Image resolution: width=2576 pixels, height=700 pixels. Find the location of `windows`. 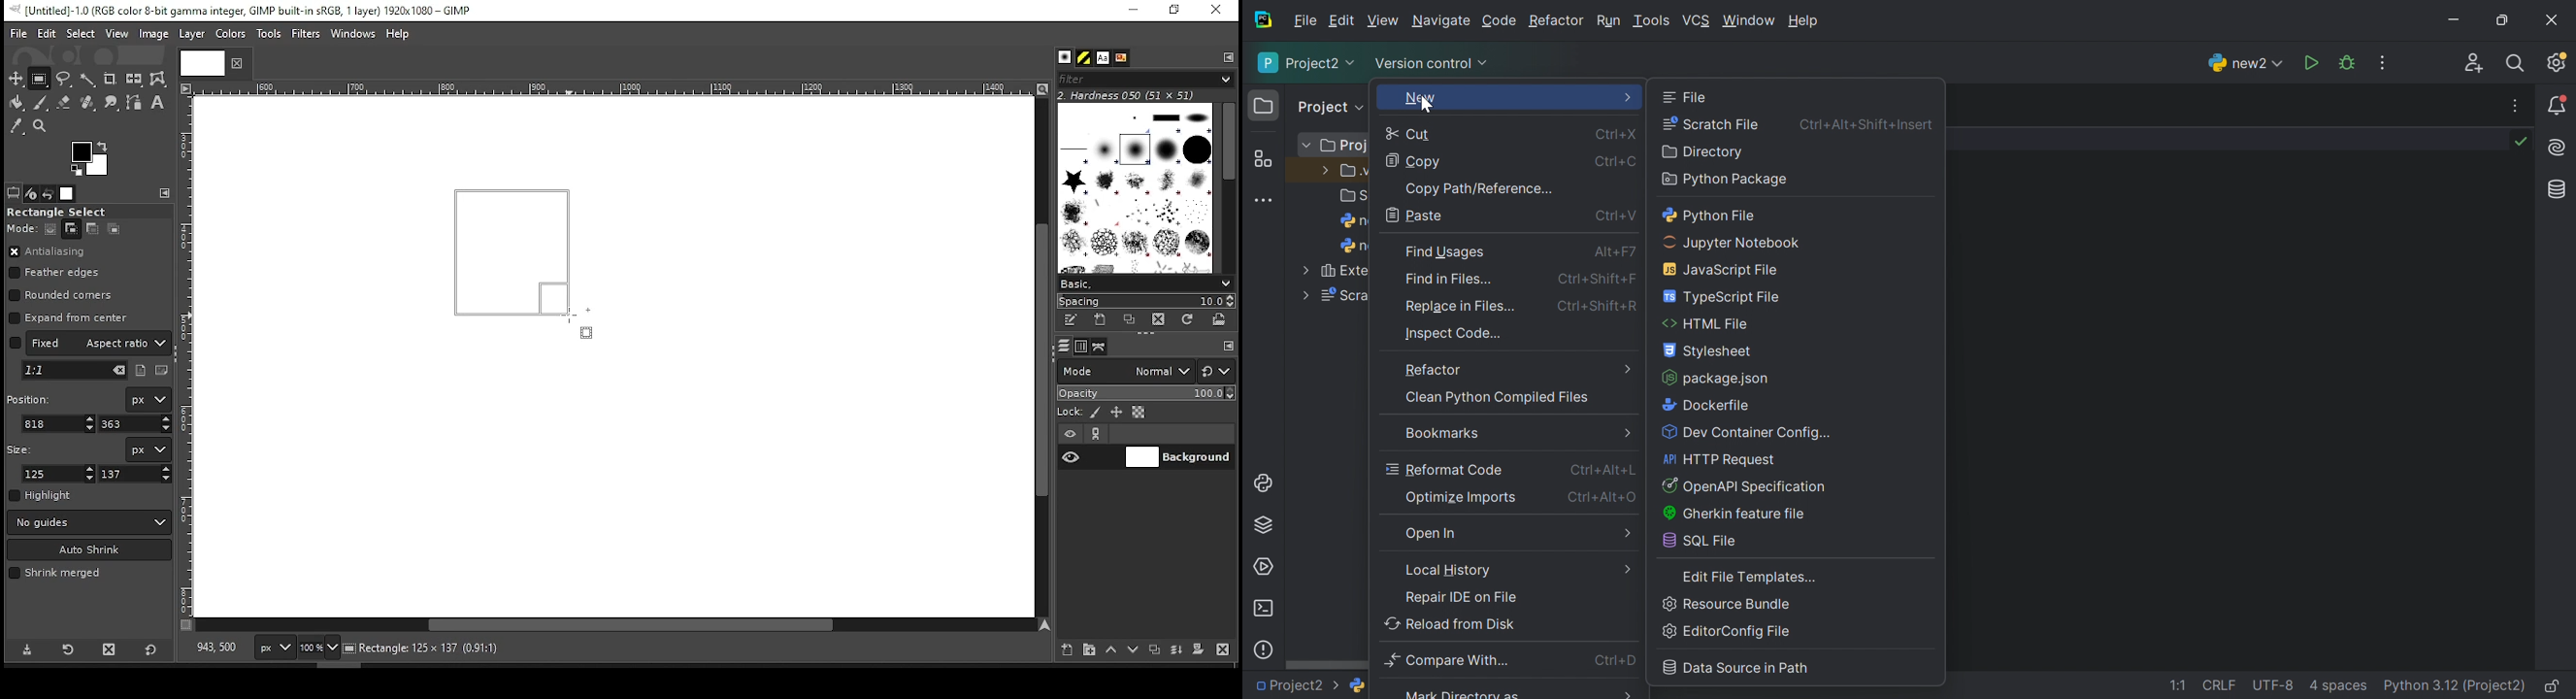

windows is located at coordinates (354, 35).